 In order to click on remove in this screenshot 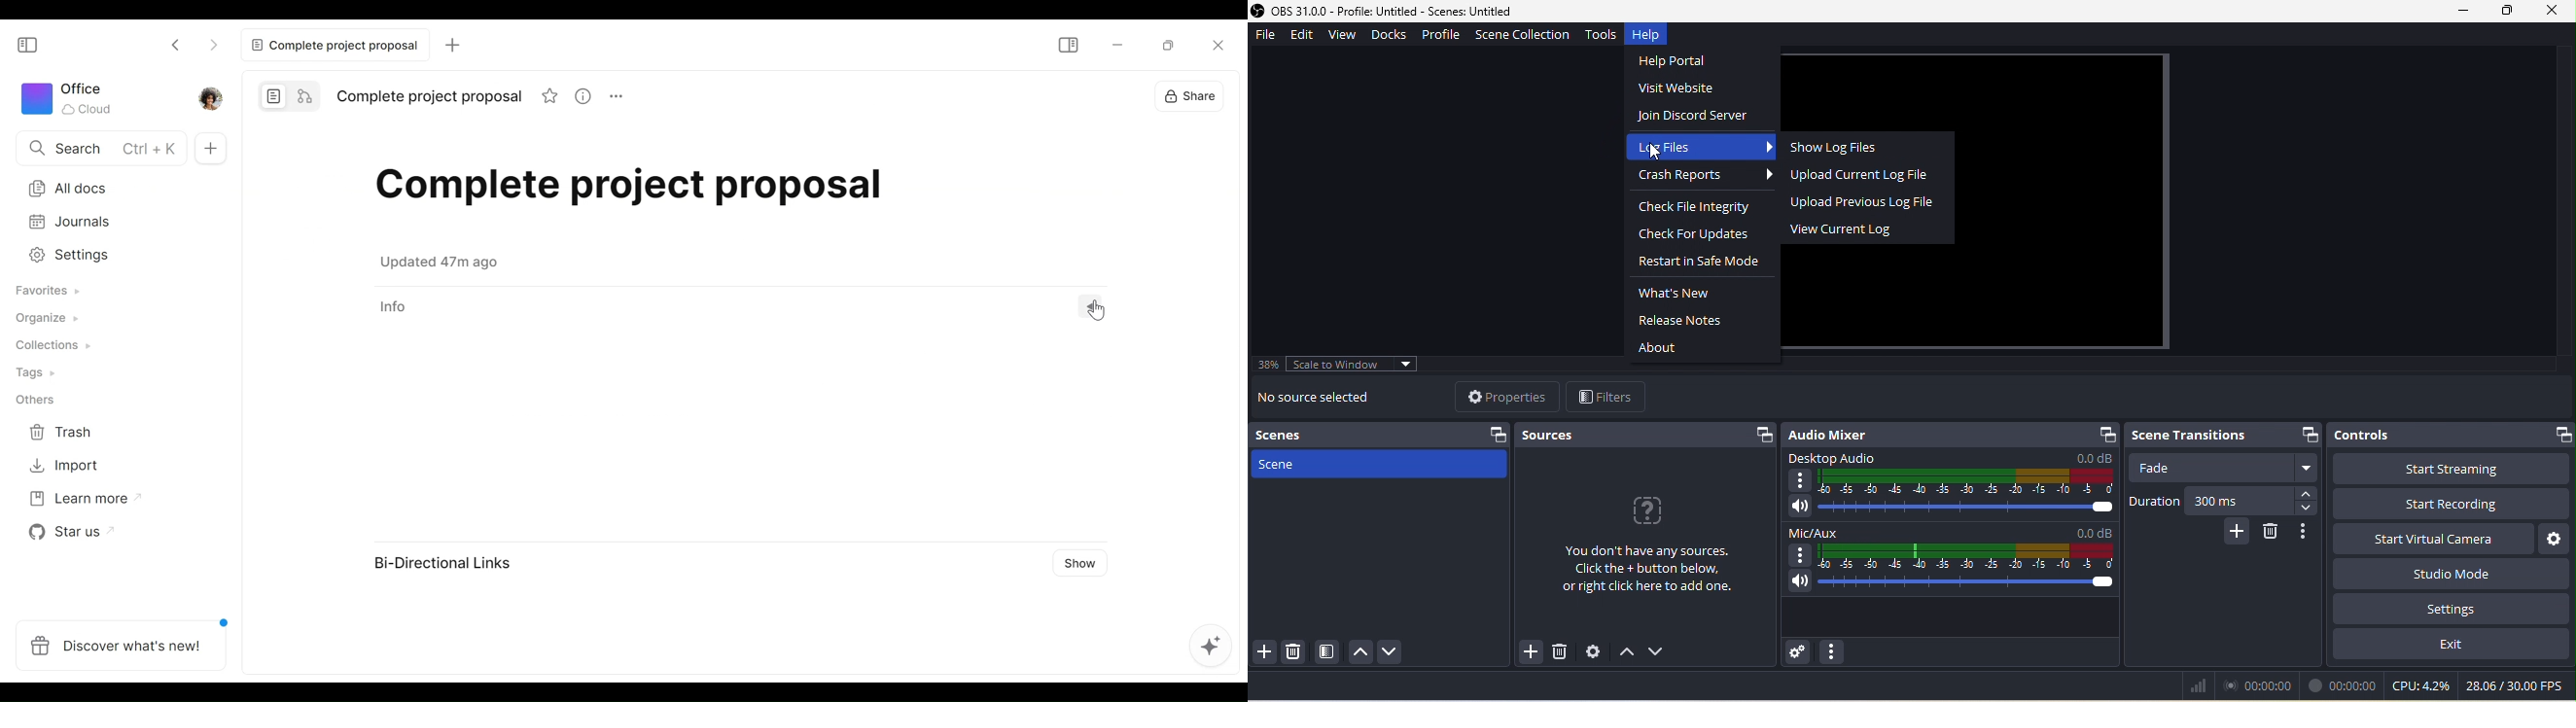, I will do `click(2276, 534)`.